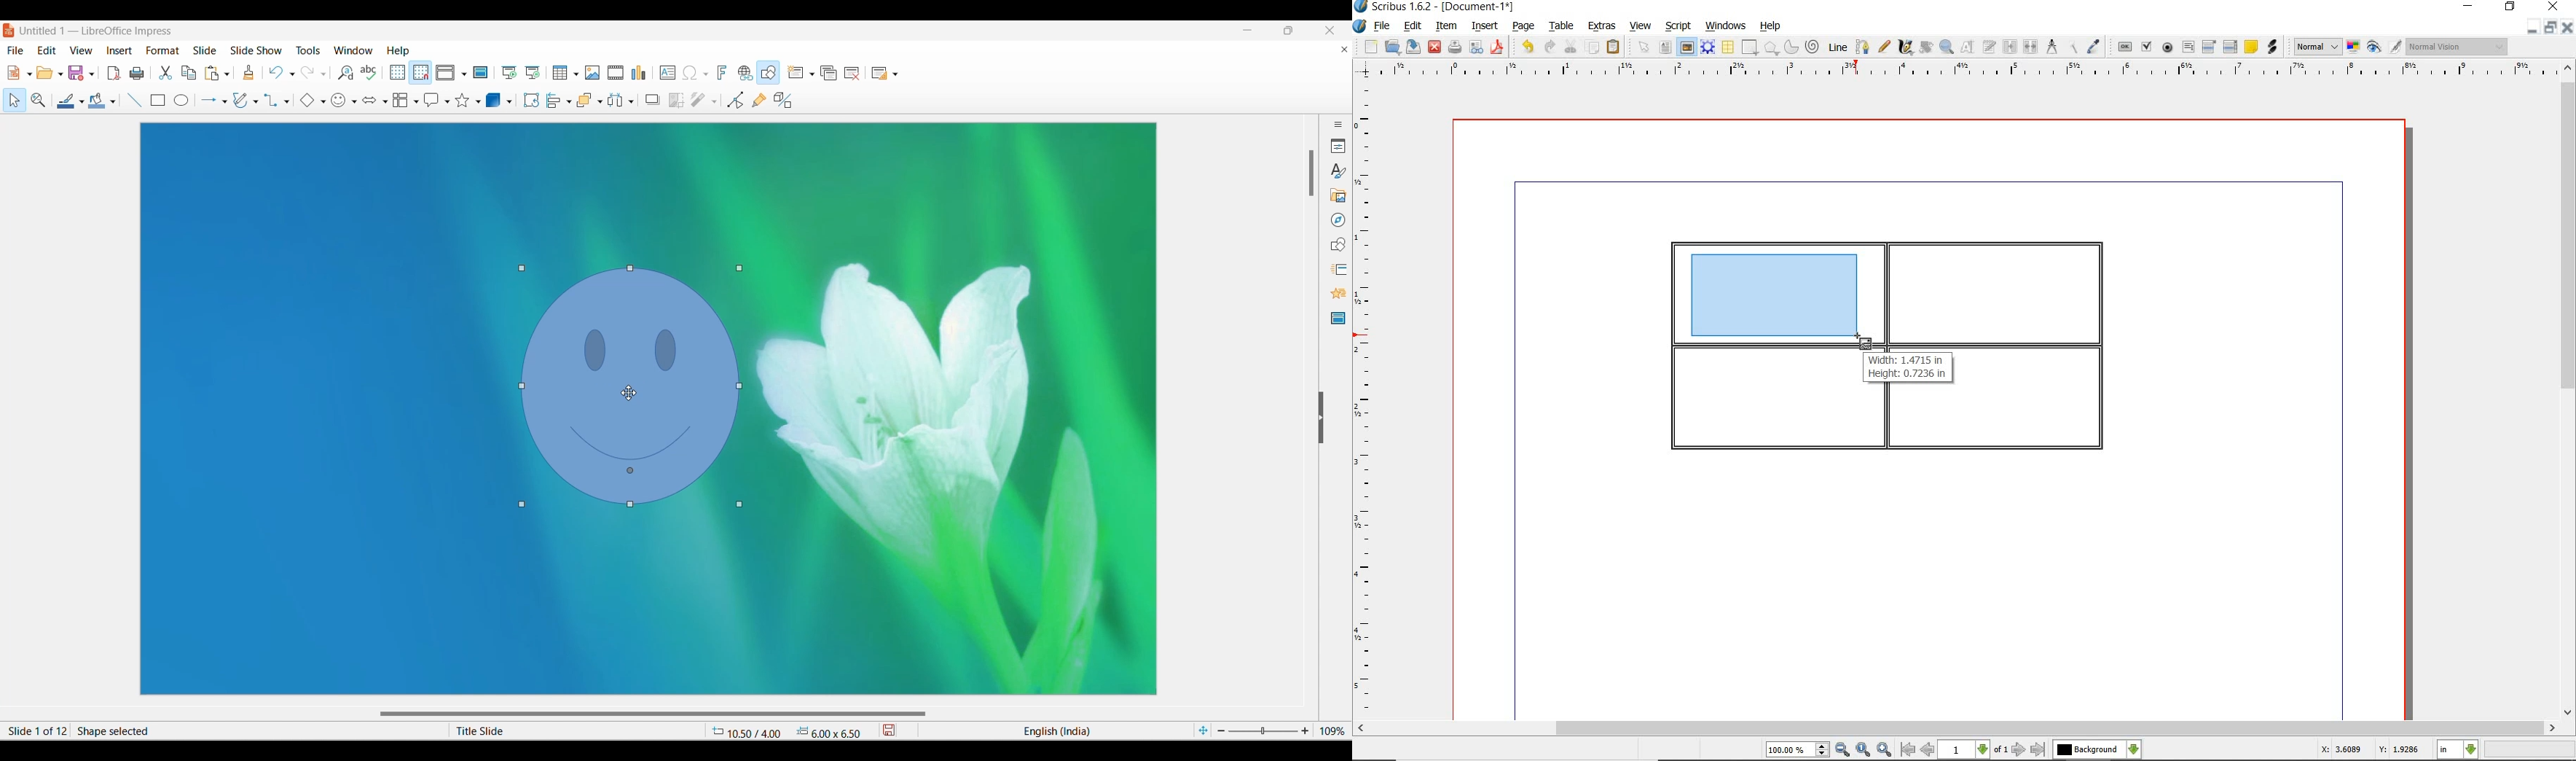  What do you see at coordinates (888, 731) in the screenshot?
I see `Save modifications to document` at bounding box center [888, 731].